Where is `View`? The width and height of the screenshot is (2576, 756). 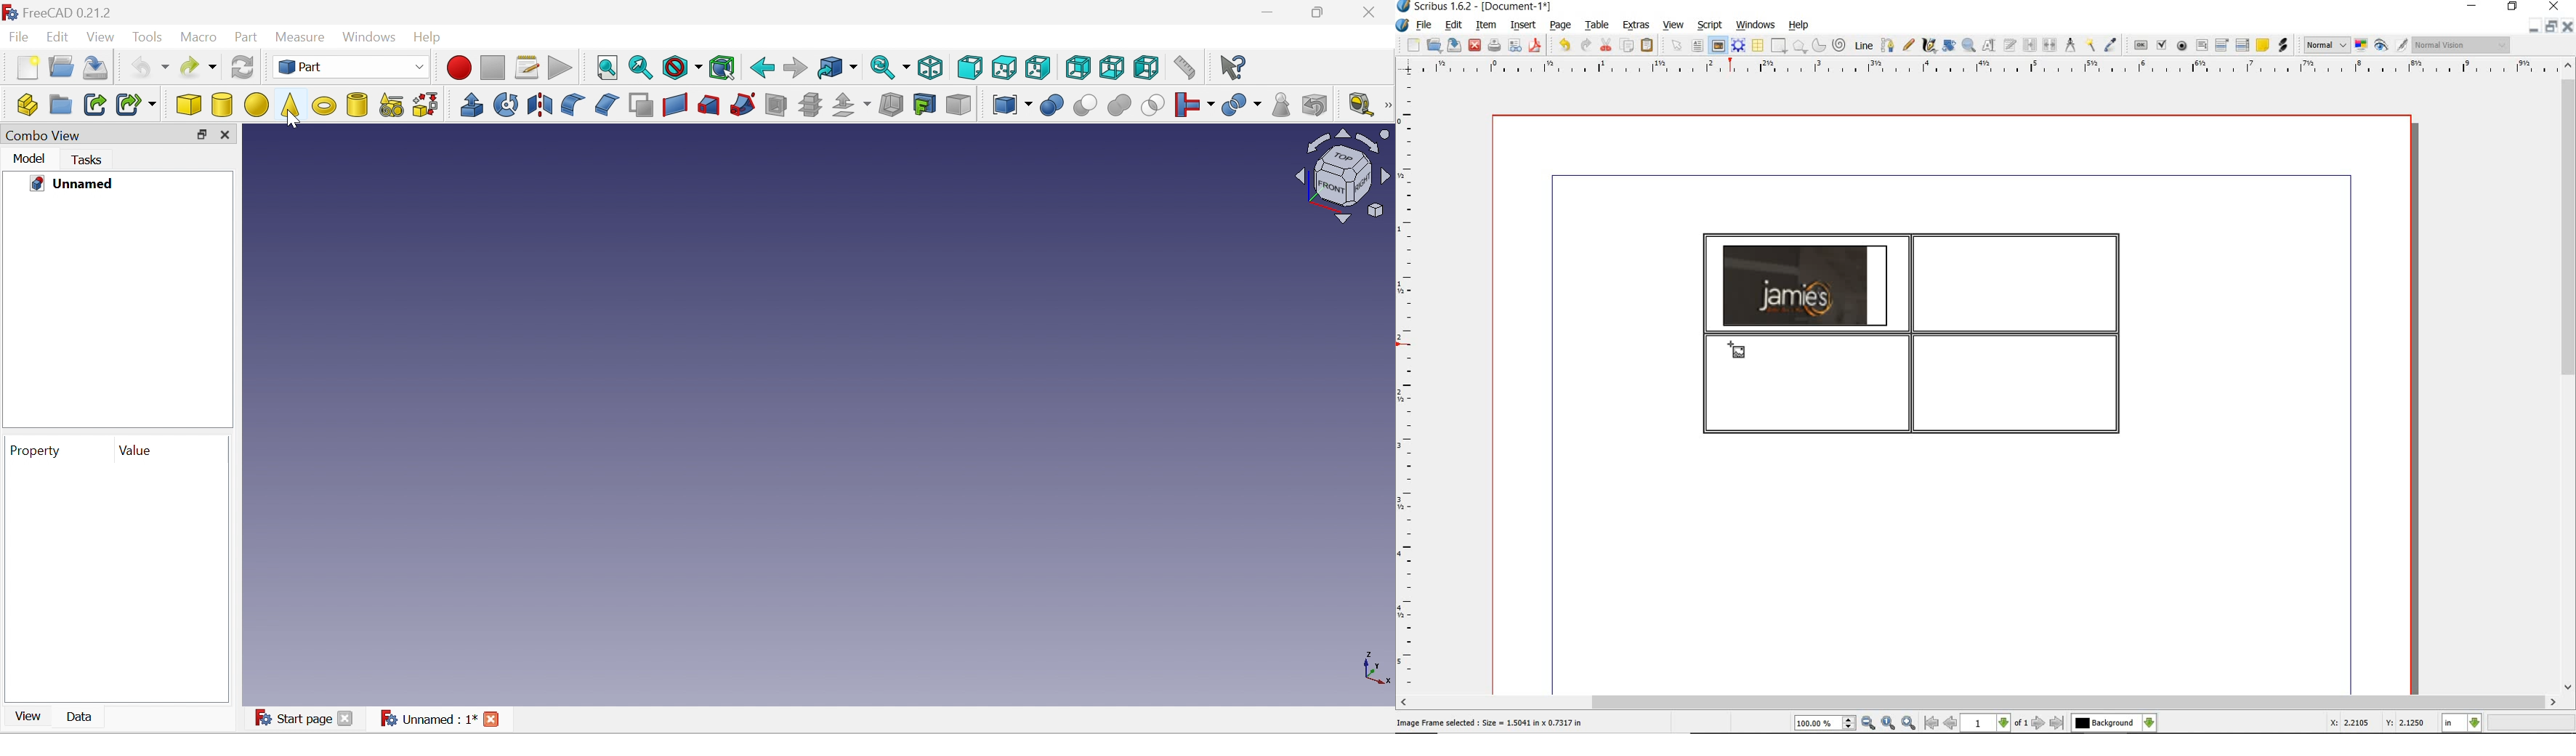 View is located at coordinates (100, 37).